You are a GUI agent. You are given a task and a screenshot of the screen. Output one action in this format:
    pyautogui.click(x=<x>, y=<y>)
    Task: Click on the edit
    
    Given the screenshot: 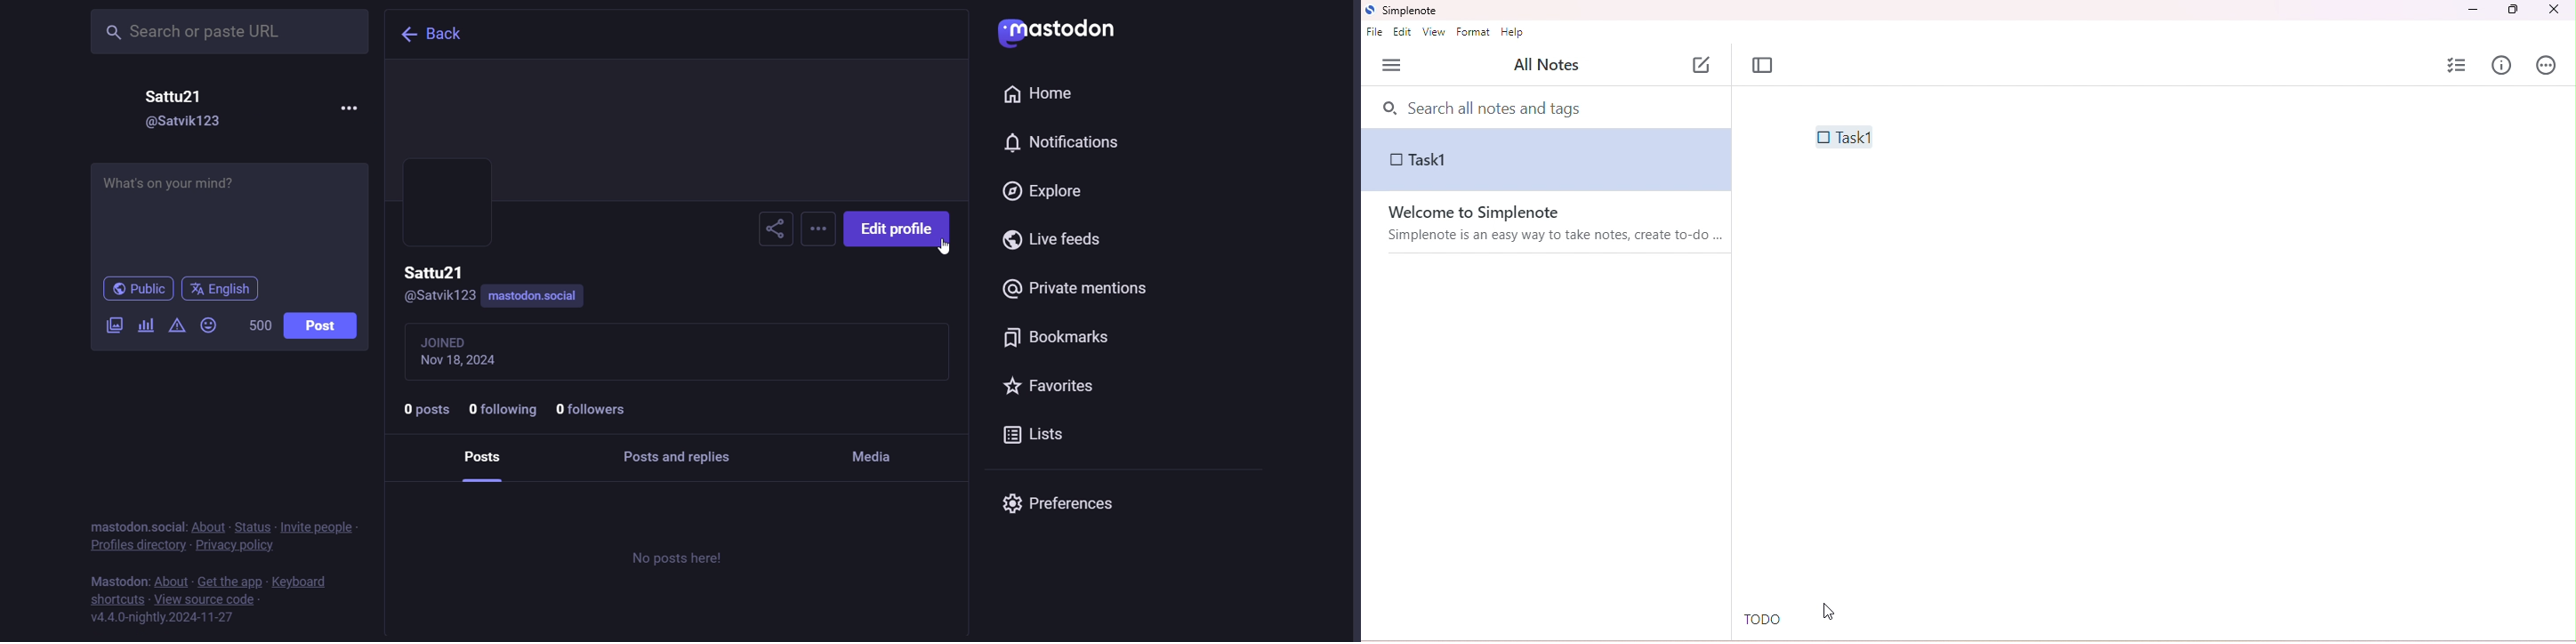 What is the action you would take?
    pyautogui.click(x=1405, y=34)
    